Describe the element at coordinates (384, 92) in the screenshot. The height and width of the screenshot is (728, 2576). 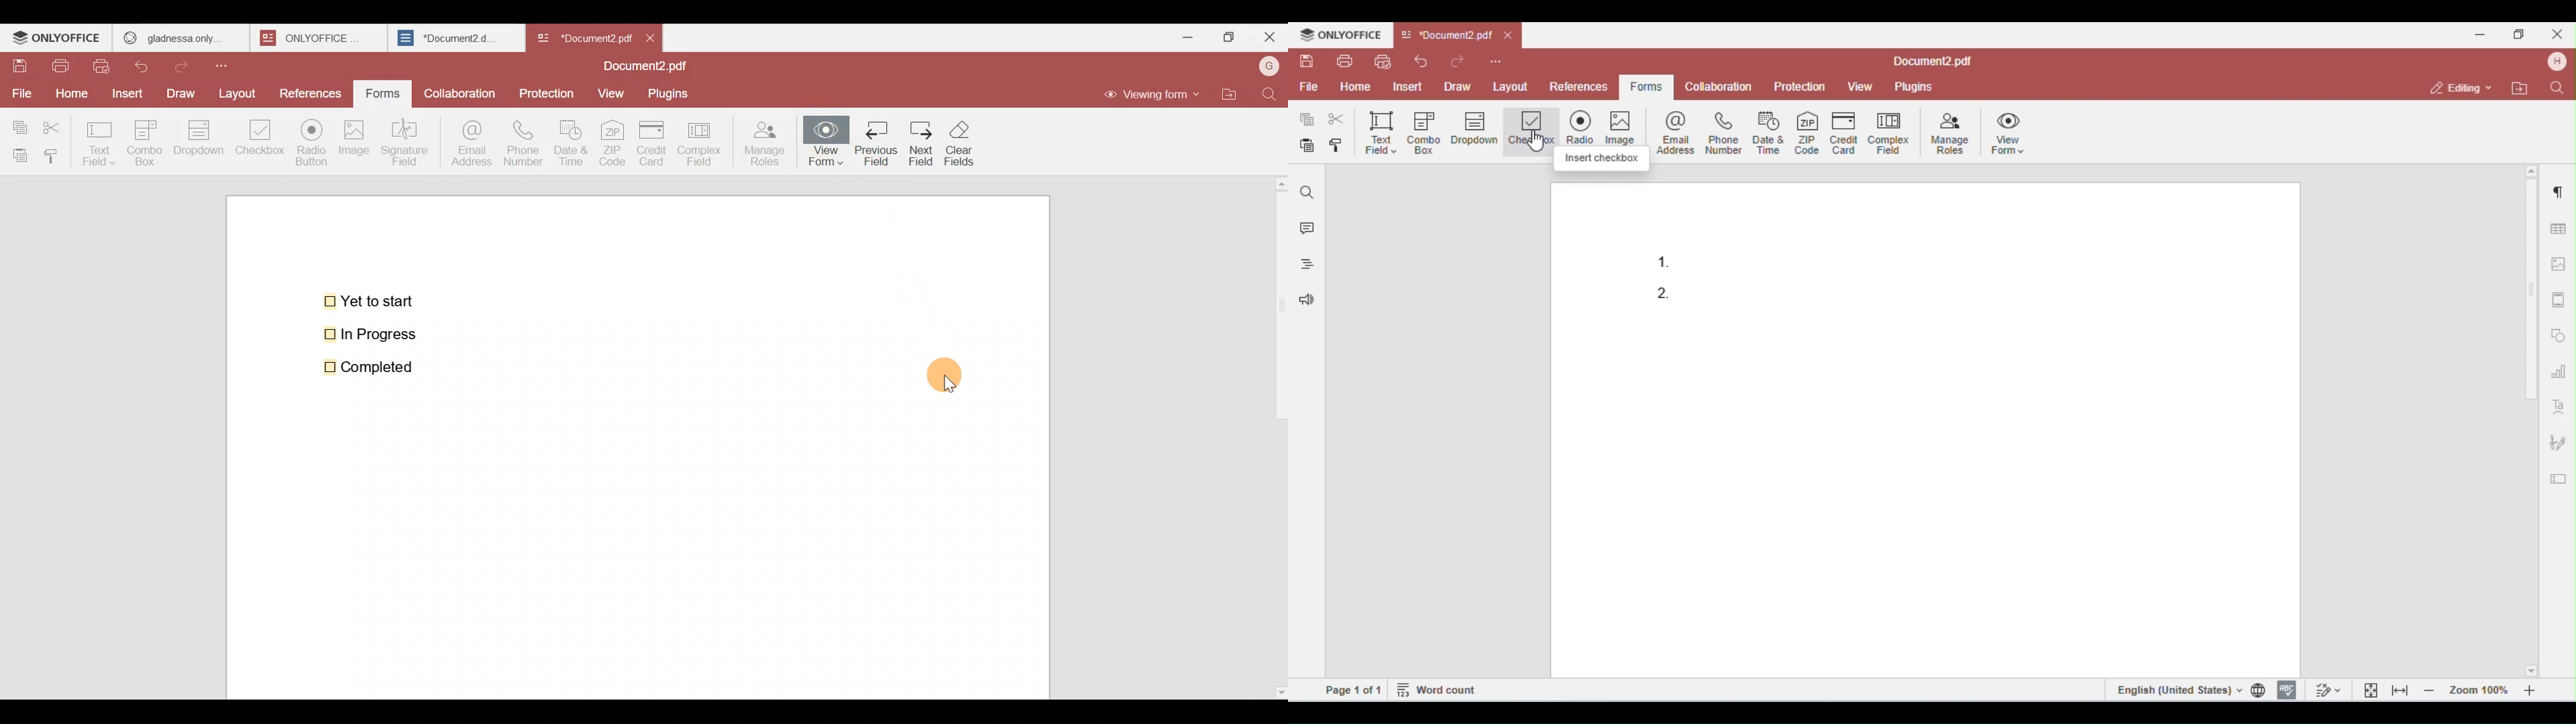
I see `Forms` at that location.